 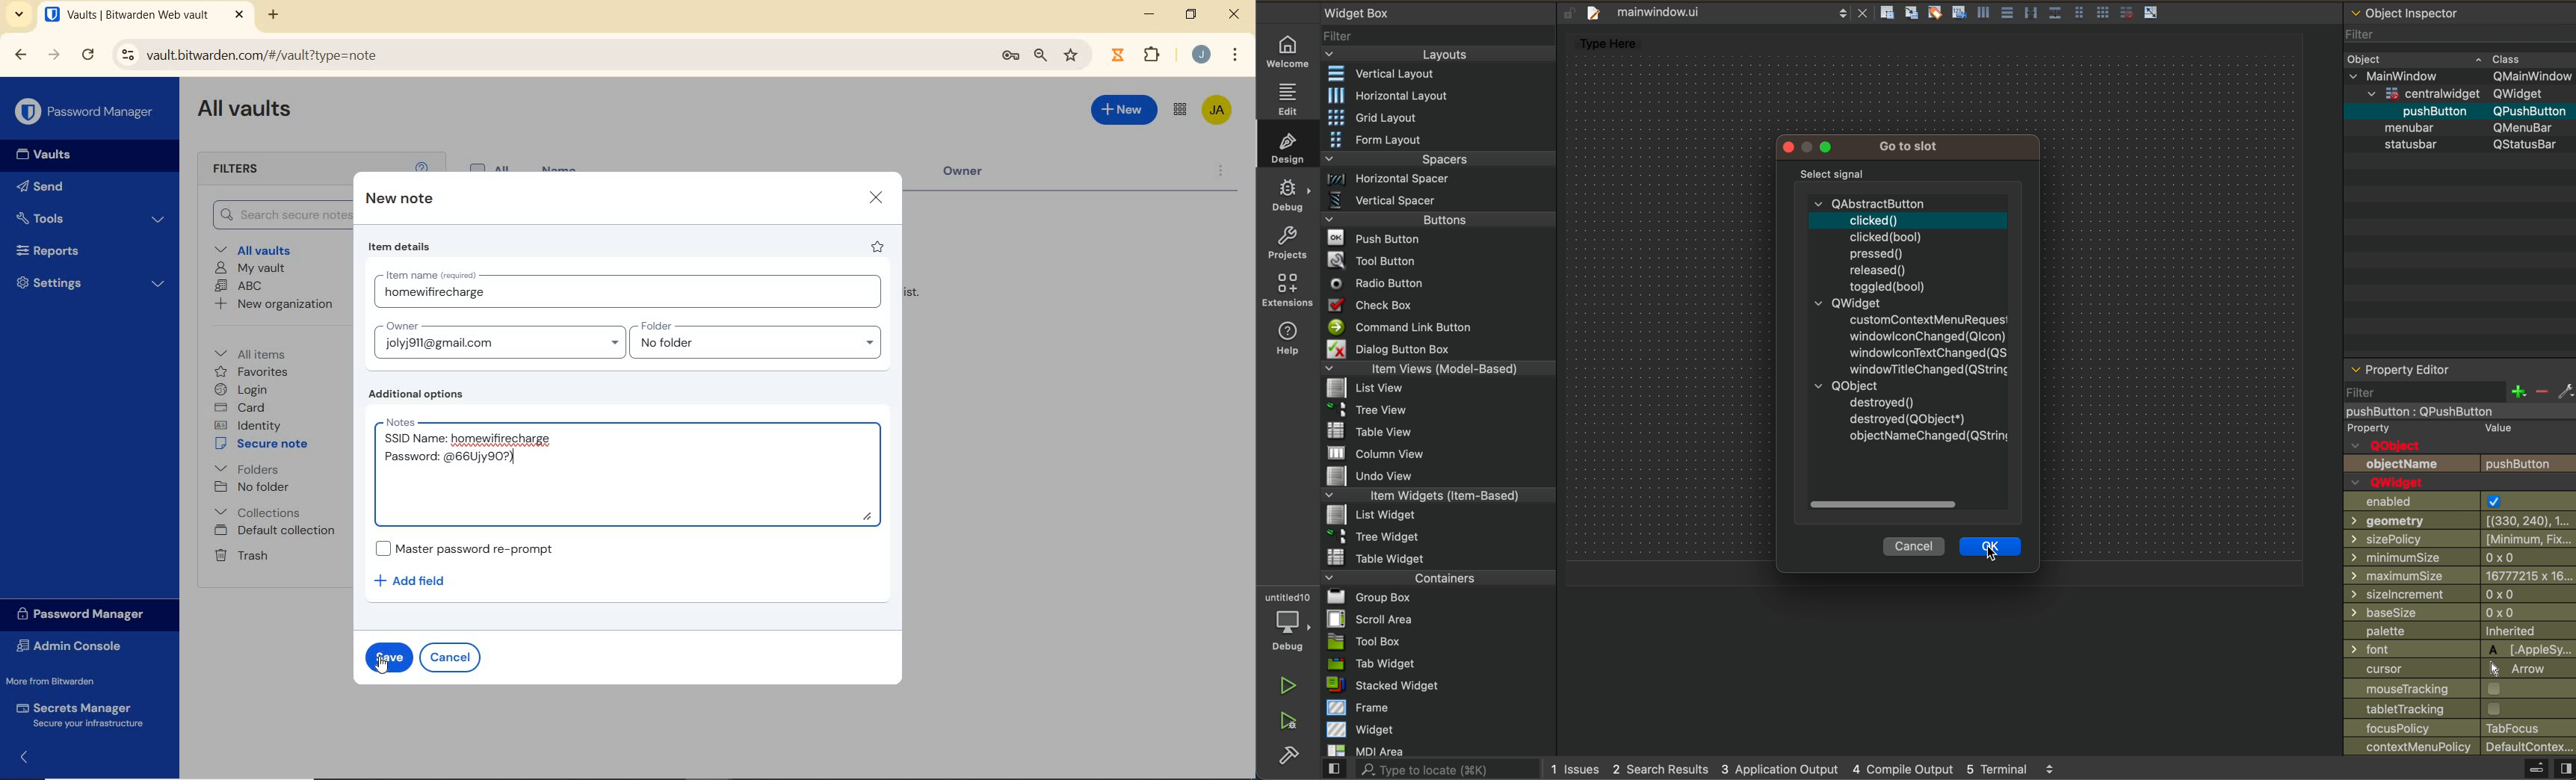 What do you see at coordinates (247, 424) in the screenshot?
I see `identity` at bounding box center [247, 424].